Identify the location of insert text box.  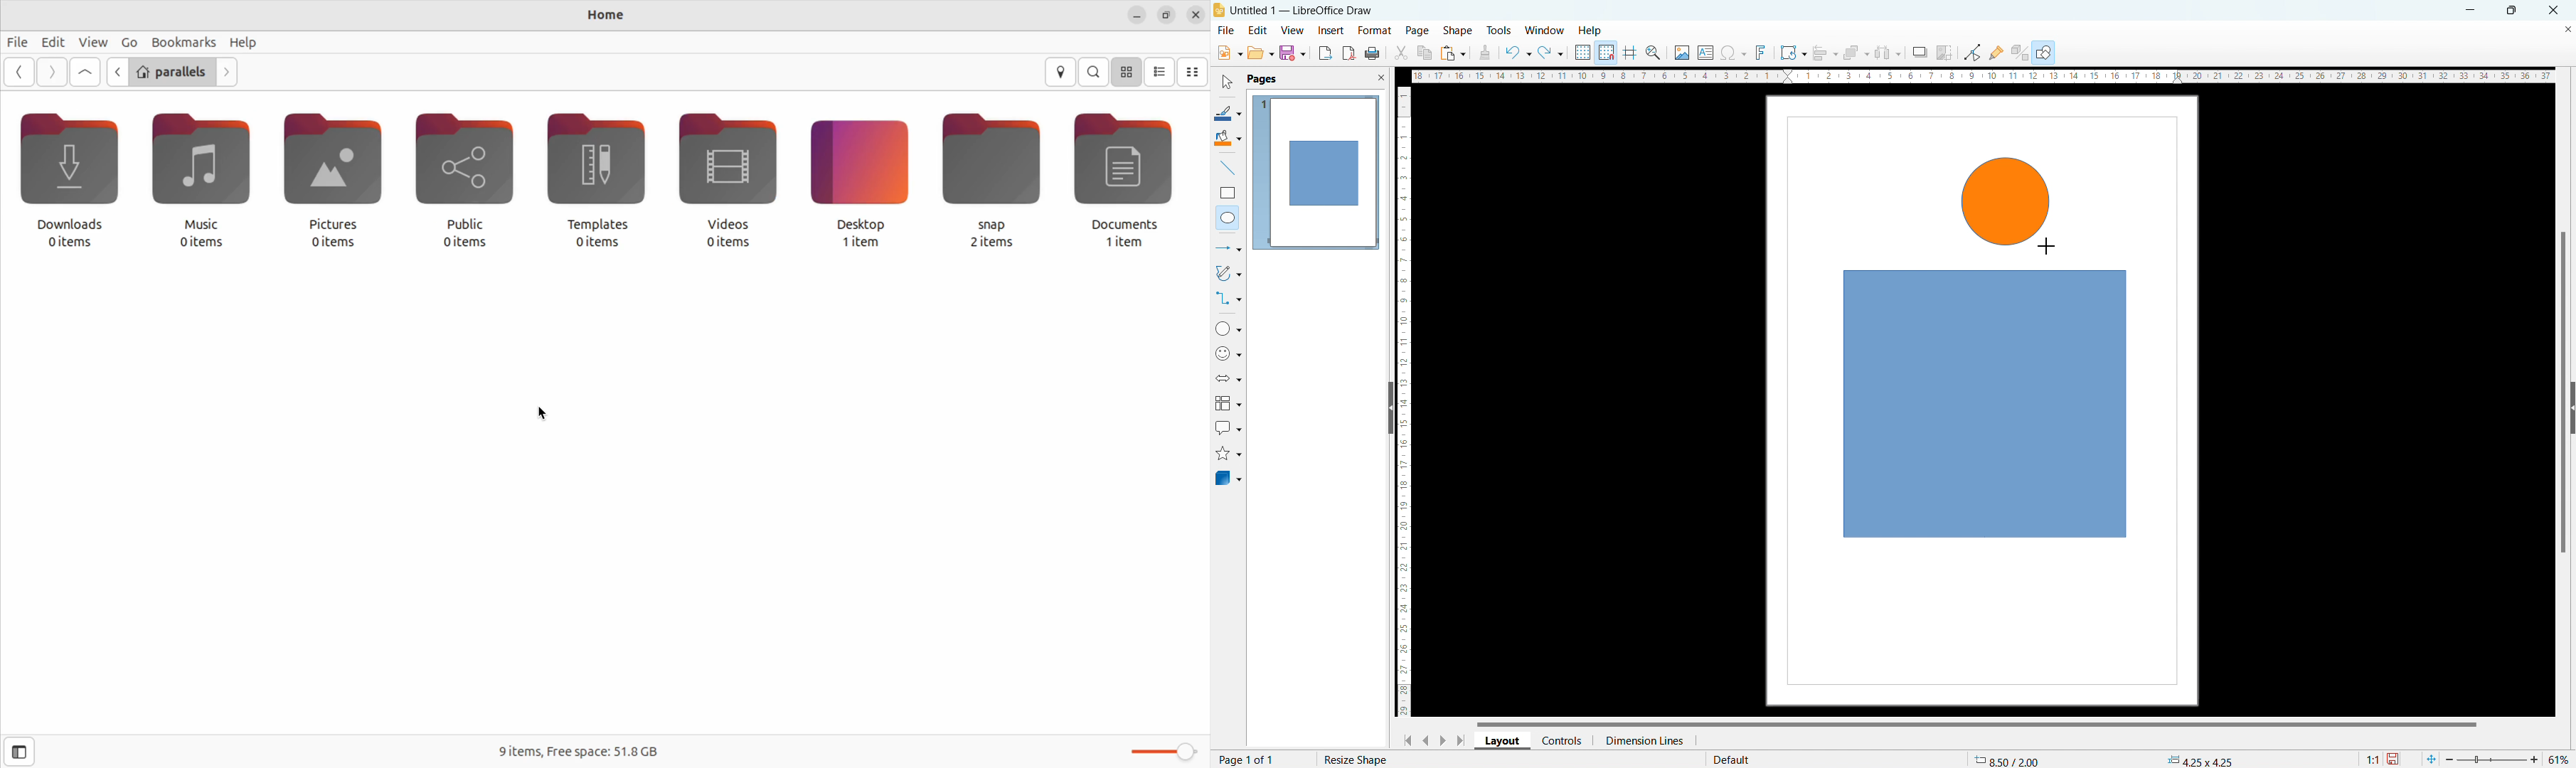
(1706, 52).